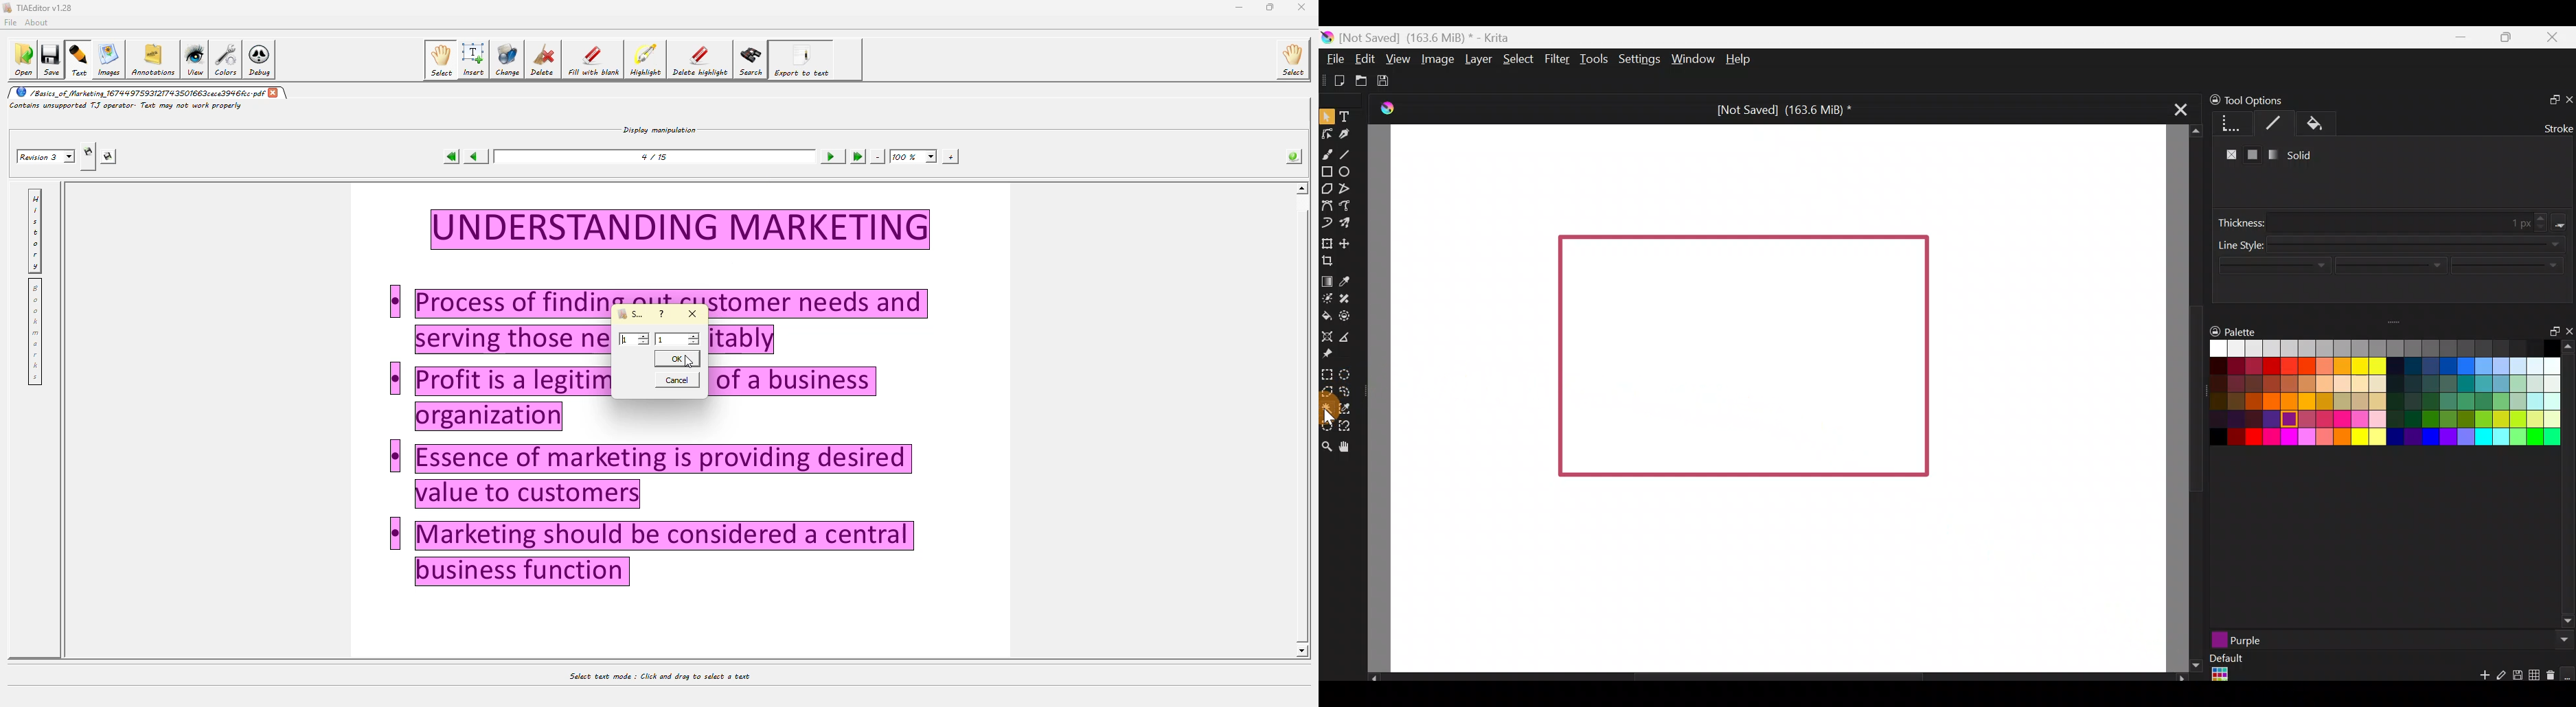 The width and height of the screenshot is (2576, 728). Describe the element at coordinates (1347, 374) in the screenshot. I see `Elliptical selection tool` at that location.